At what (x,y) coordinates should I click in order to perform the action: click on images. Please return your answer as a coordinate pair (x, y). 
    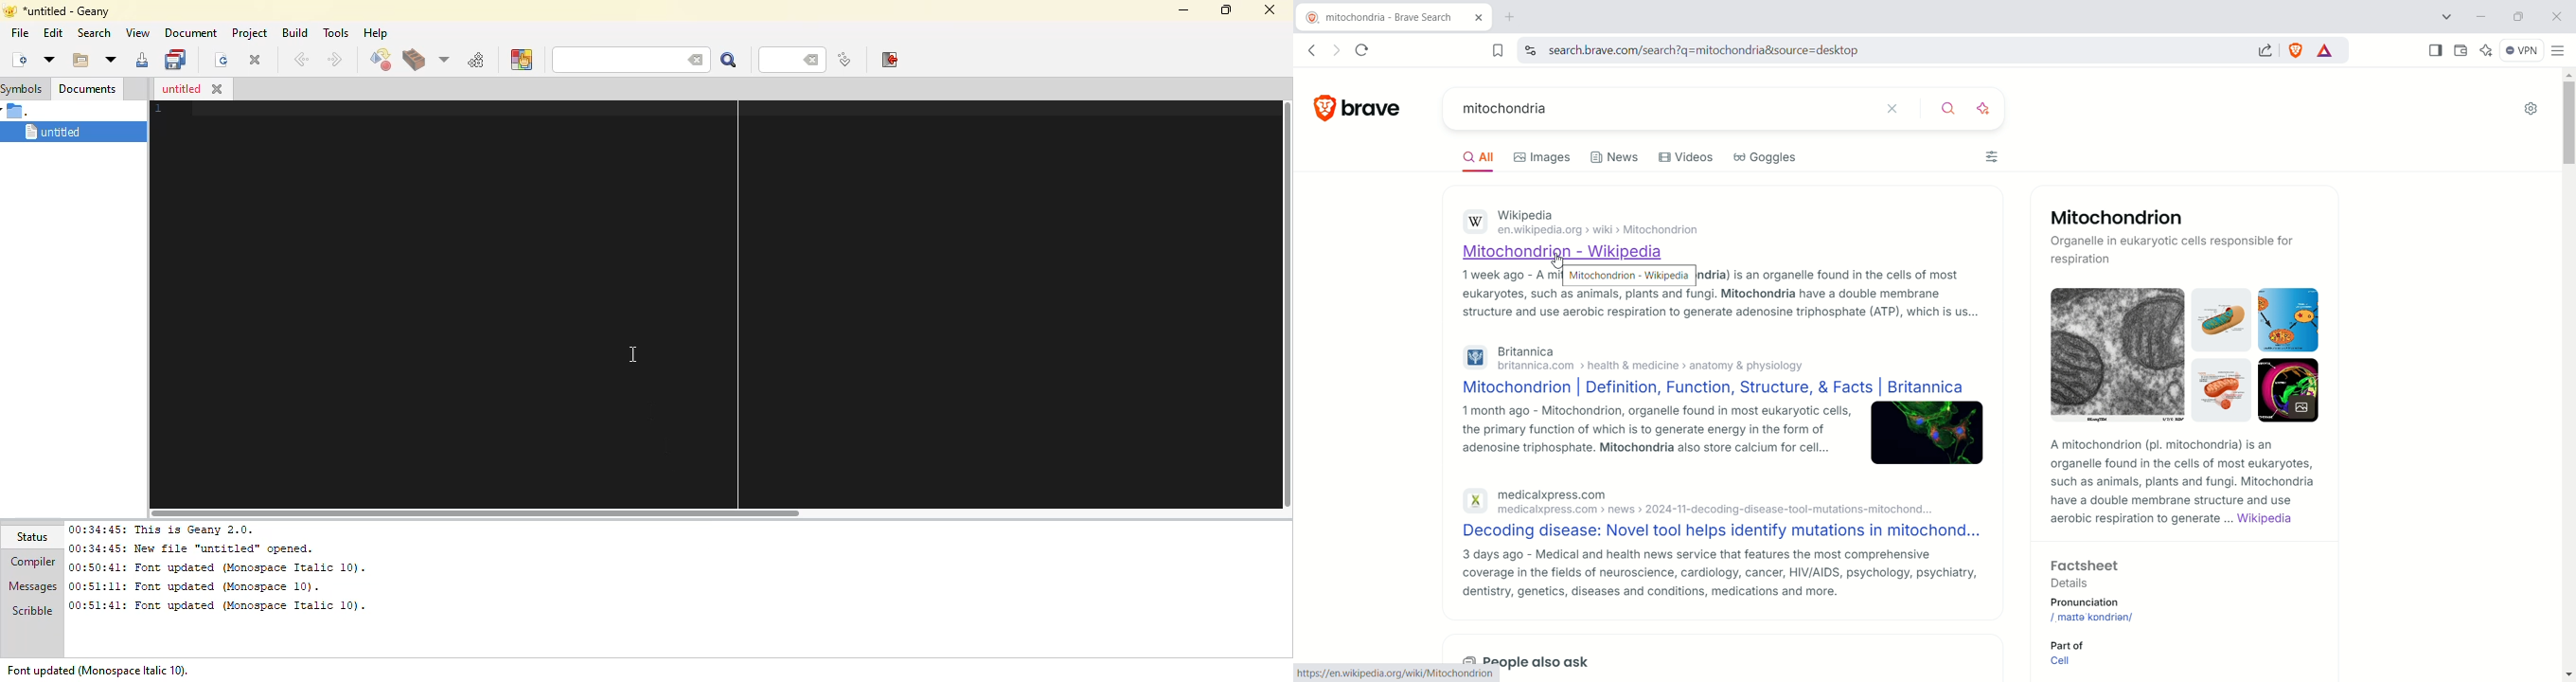
    Looking at the image, I should click on (1543, 158).